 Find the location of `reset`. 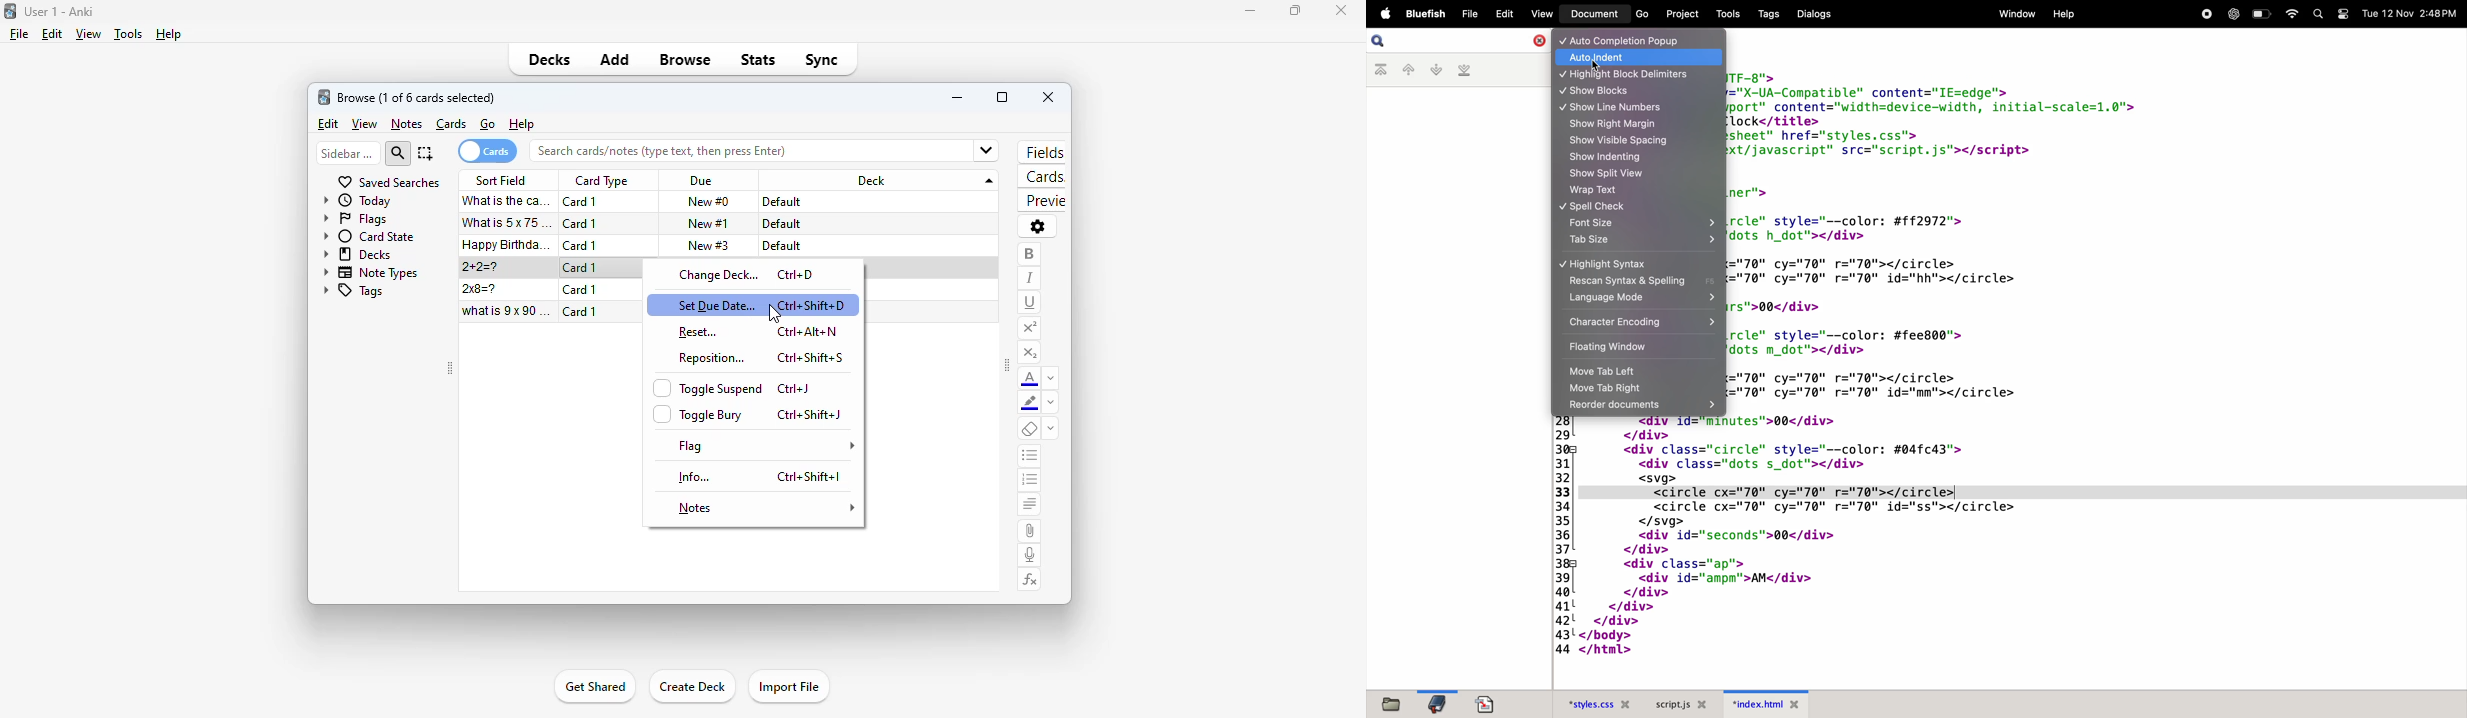

reset is located at coordinates (697, 332).